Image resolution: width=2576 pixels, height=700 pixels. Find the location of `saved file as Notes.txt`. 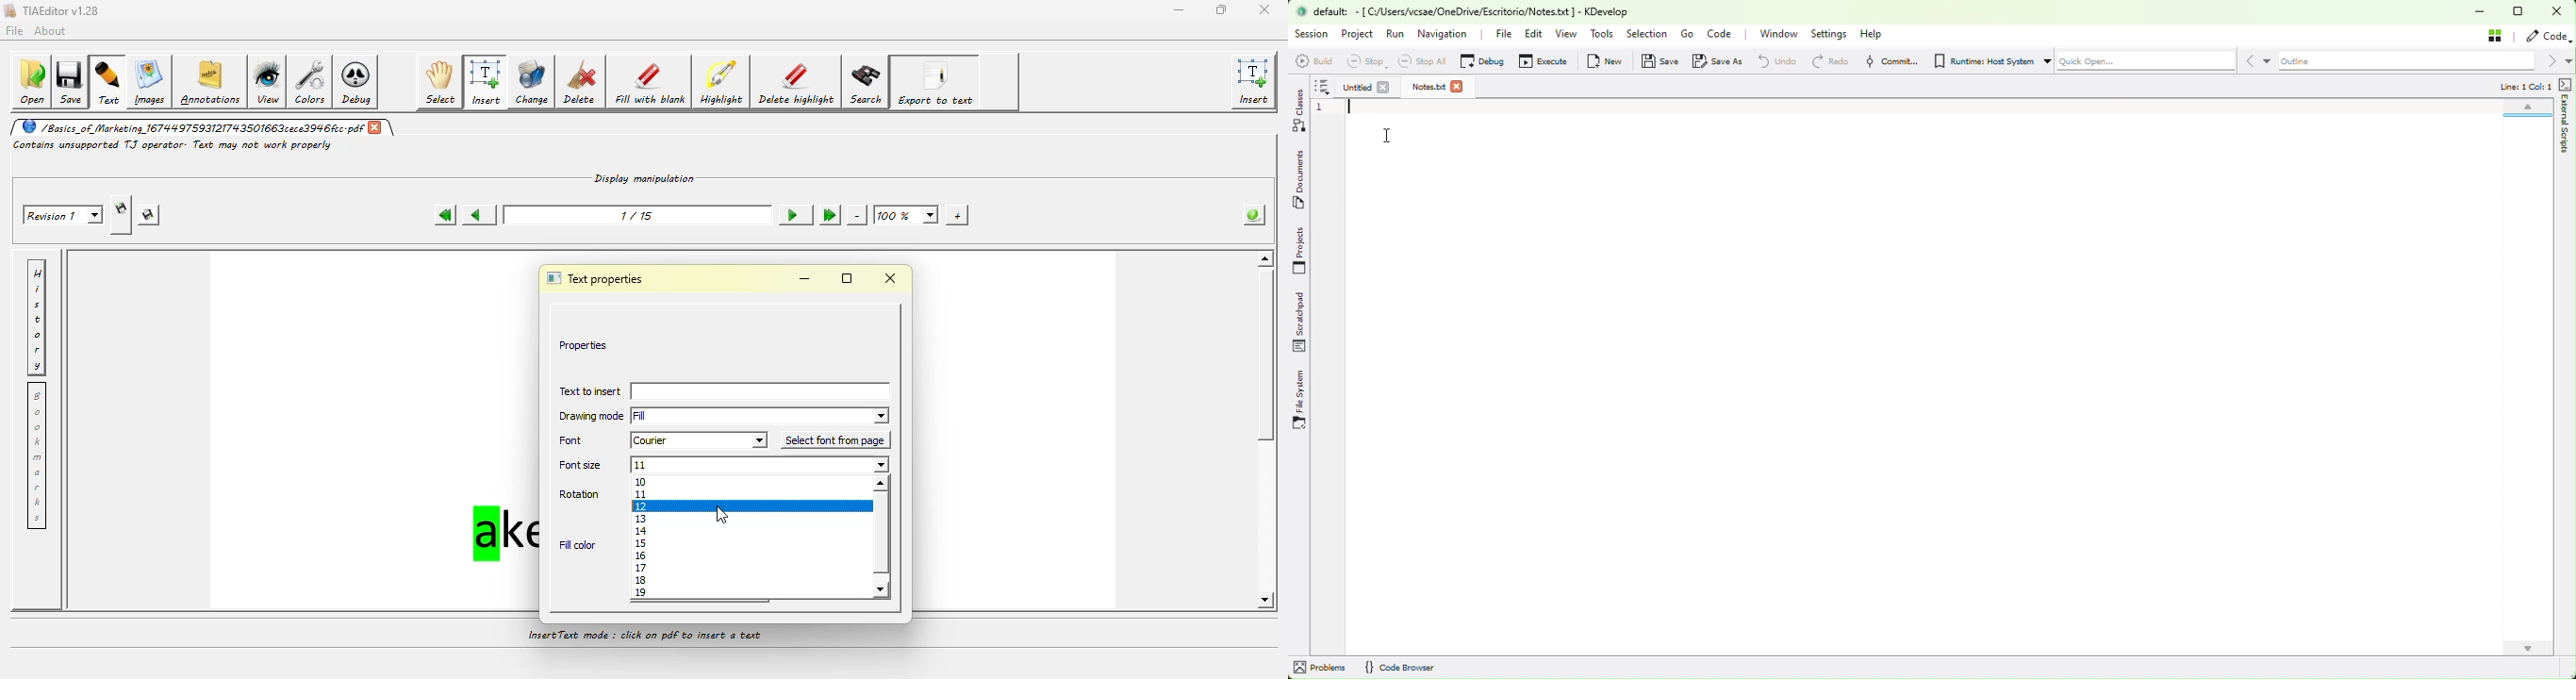

saved file as Notes.txt is located at coordinates (1429, 86).